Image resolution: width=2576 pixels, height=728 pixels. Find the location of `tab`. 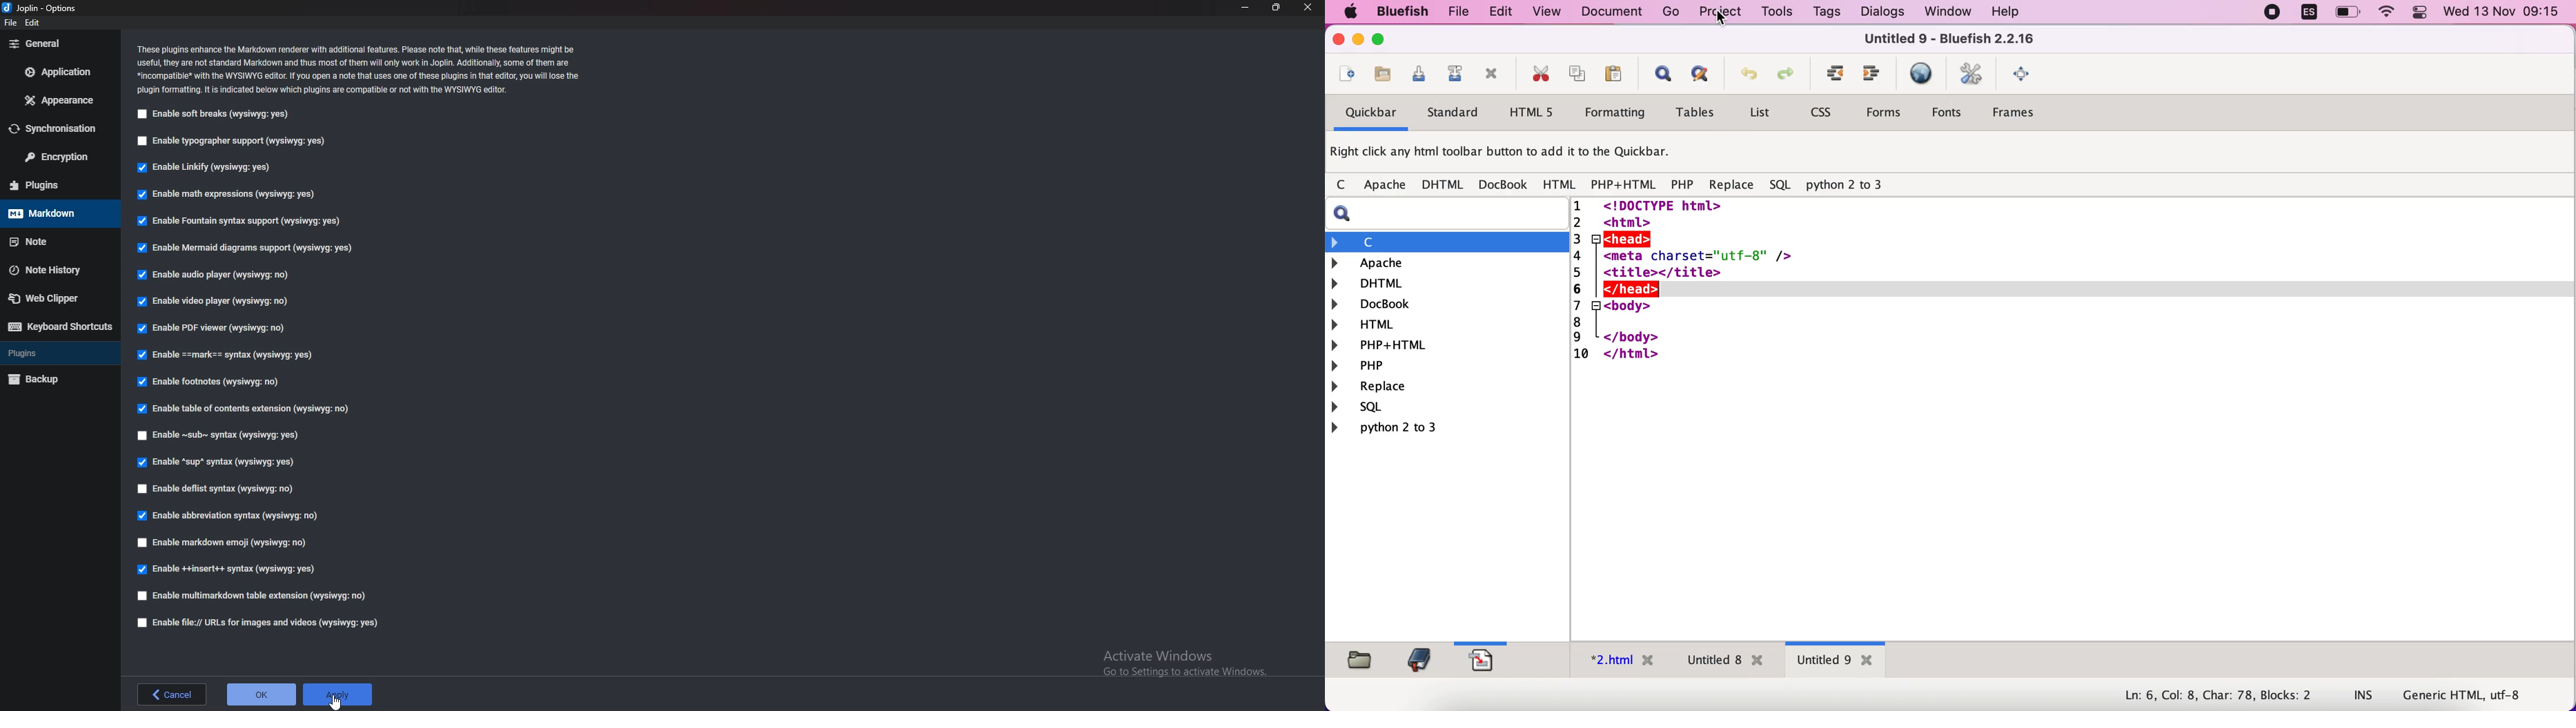

tab is located at coordinates (1836, 662).